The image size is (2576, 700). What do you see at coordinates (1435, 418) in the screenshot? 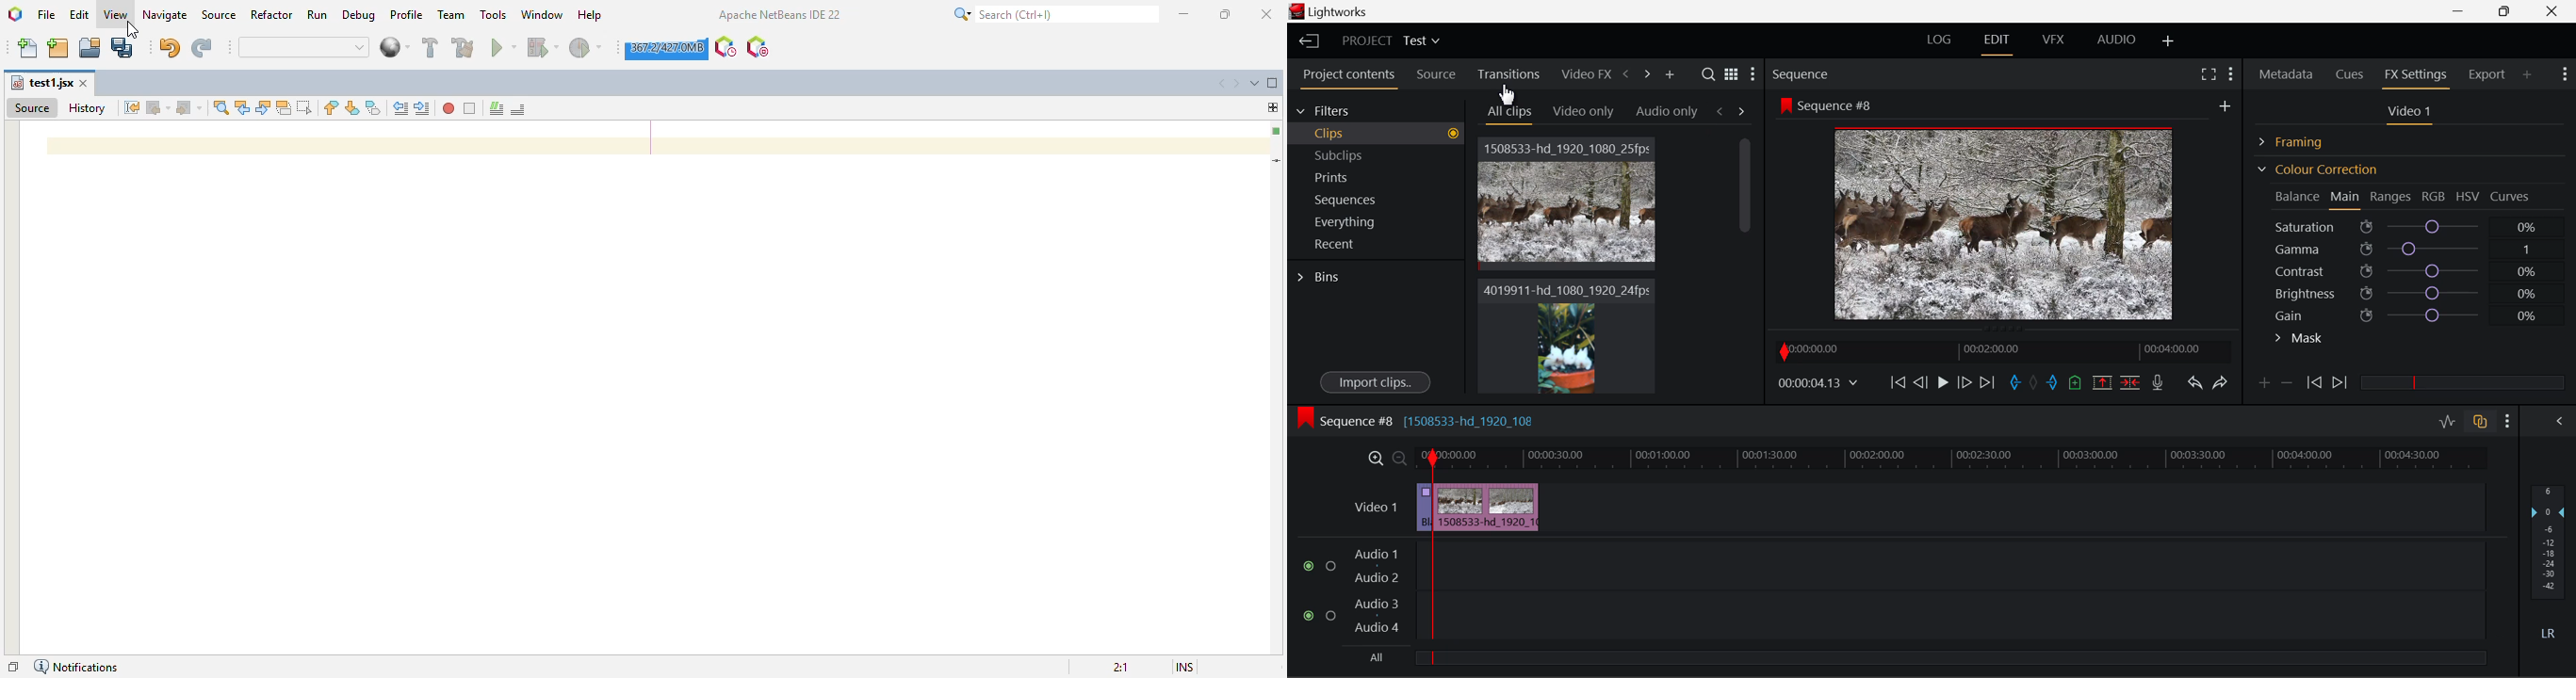
I see `Sequence #8` at bounding box center [1435, 418].